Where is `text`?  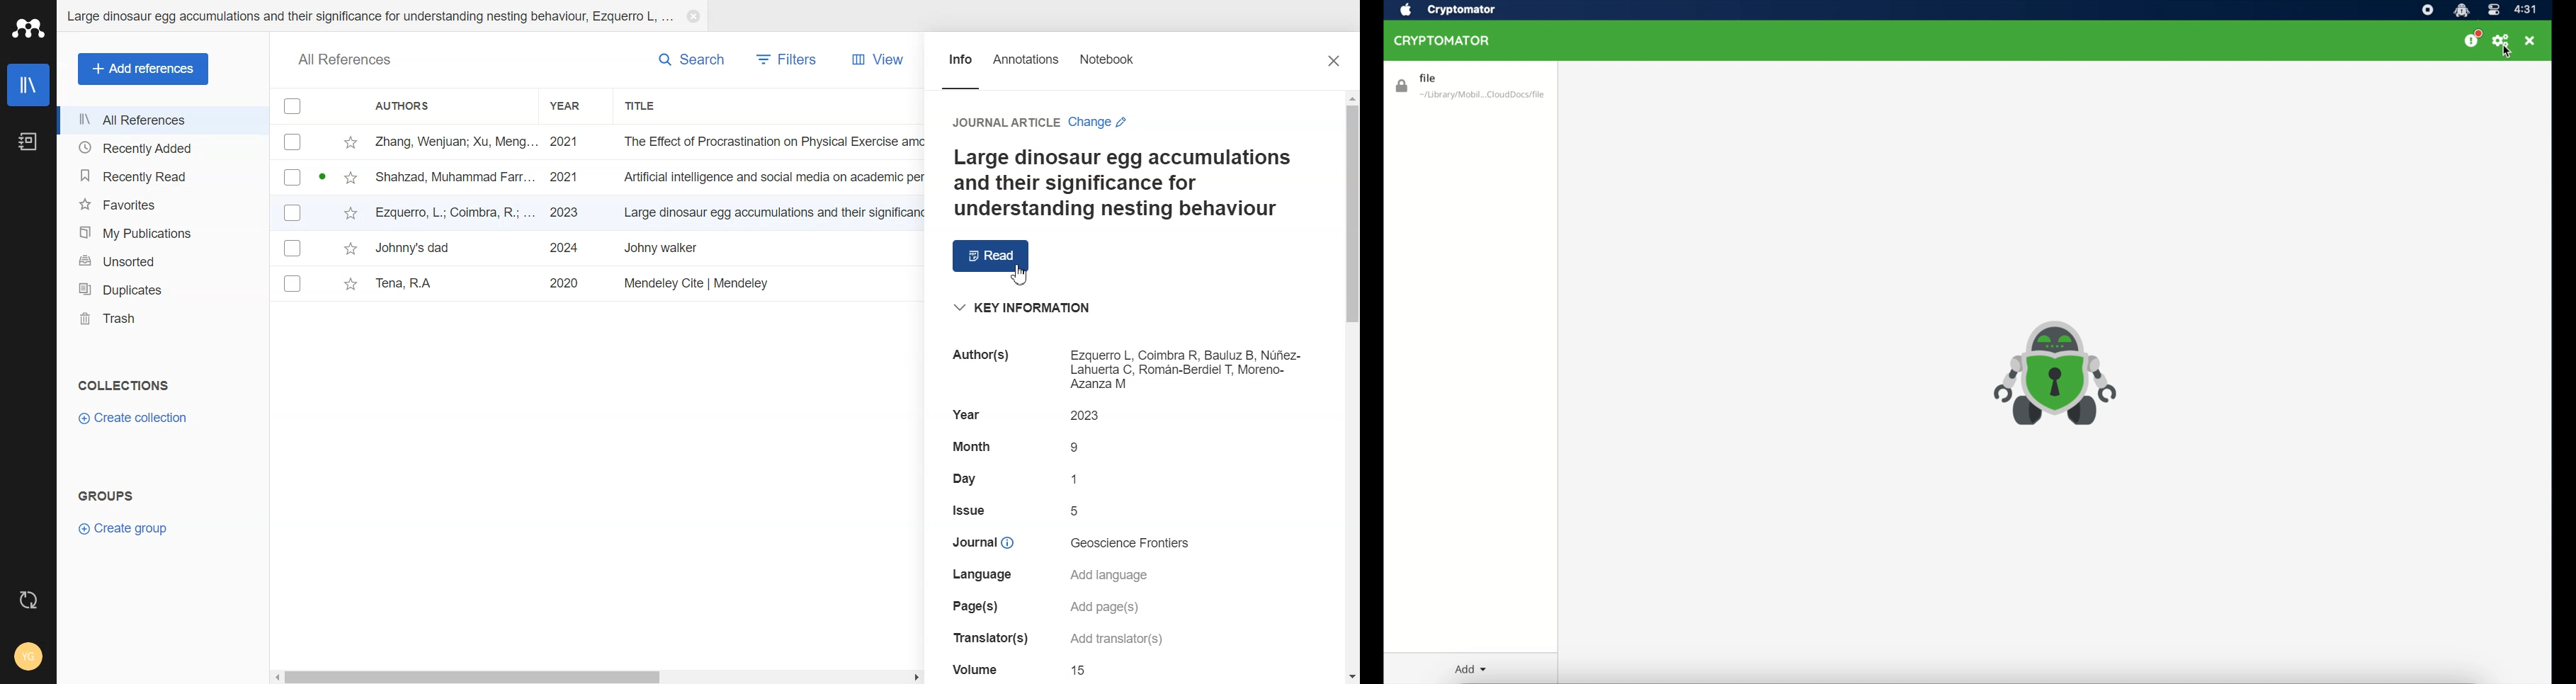 text is located at coordinates (979, 542).